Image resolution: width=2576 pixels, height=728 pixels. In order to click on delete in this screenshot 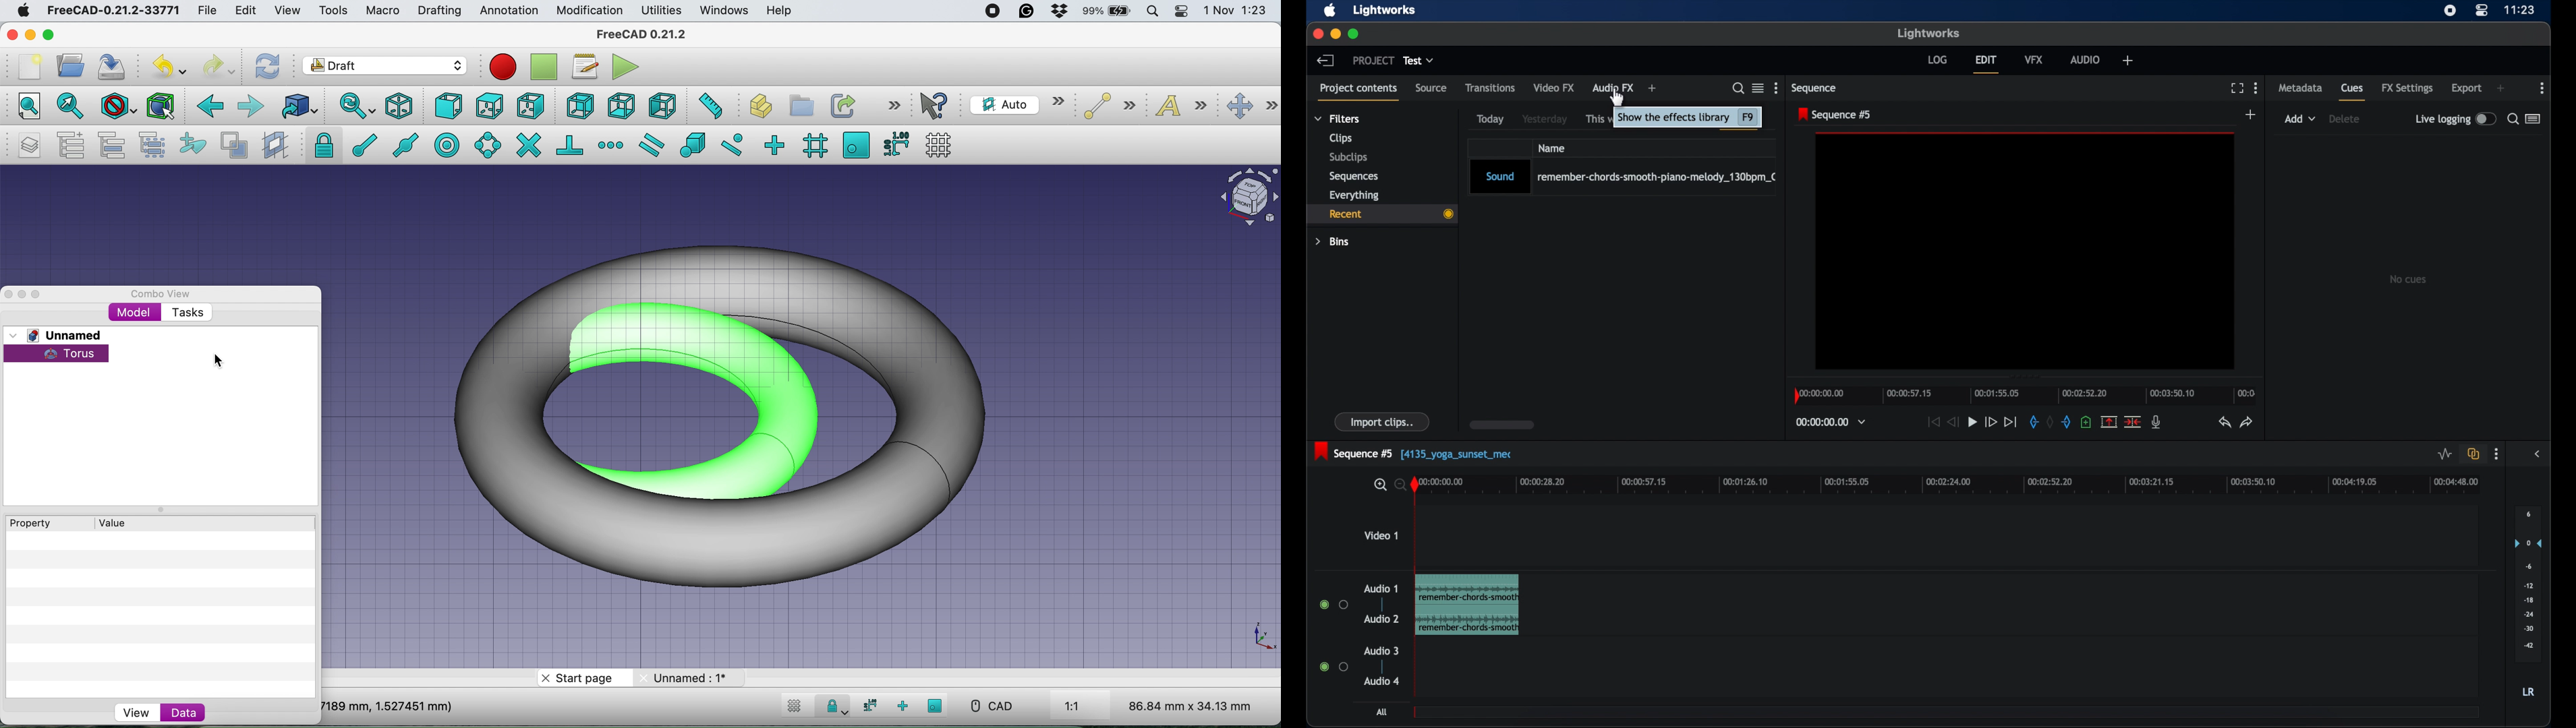, I will do `click(2344, 119)`.